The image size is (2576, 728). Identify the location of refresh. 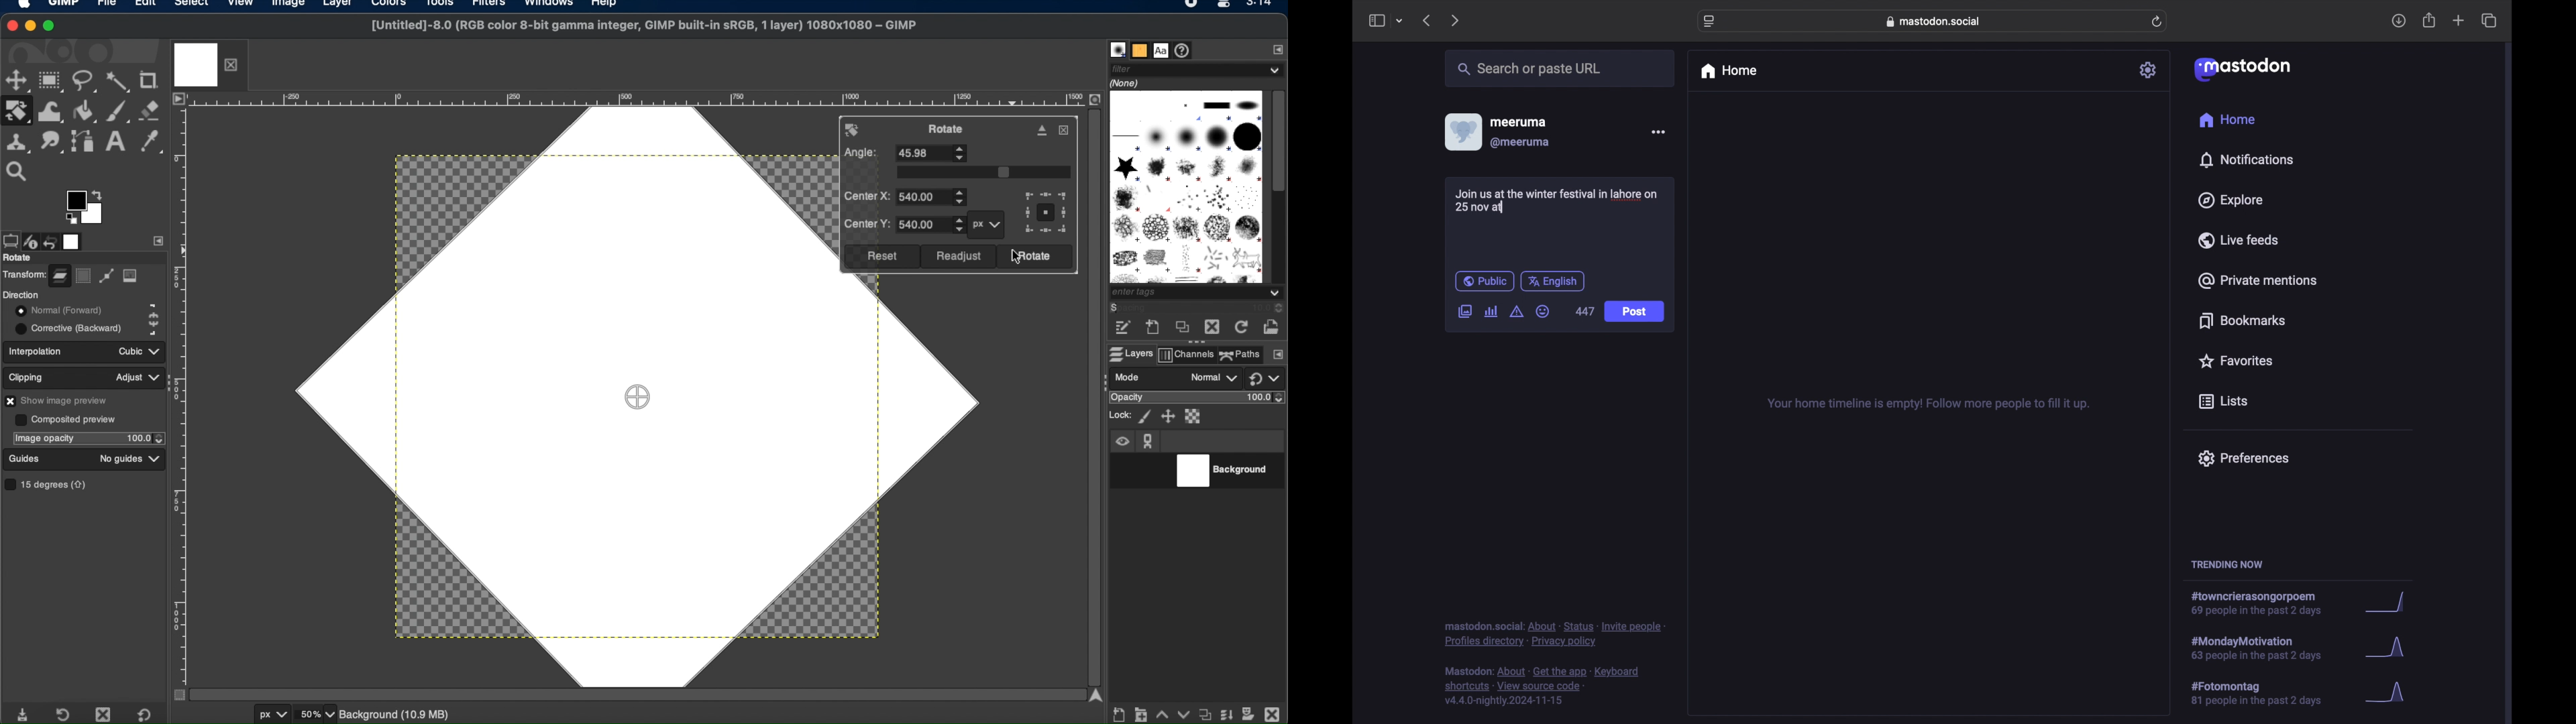
(2158, 22).